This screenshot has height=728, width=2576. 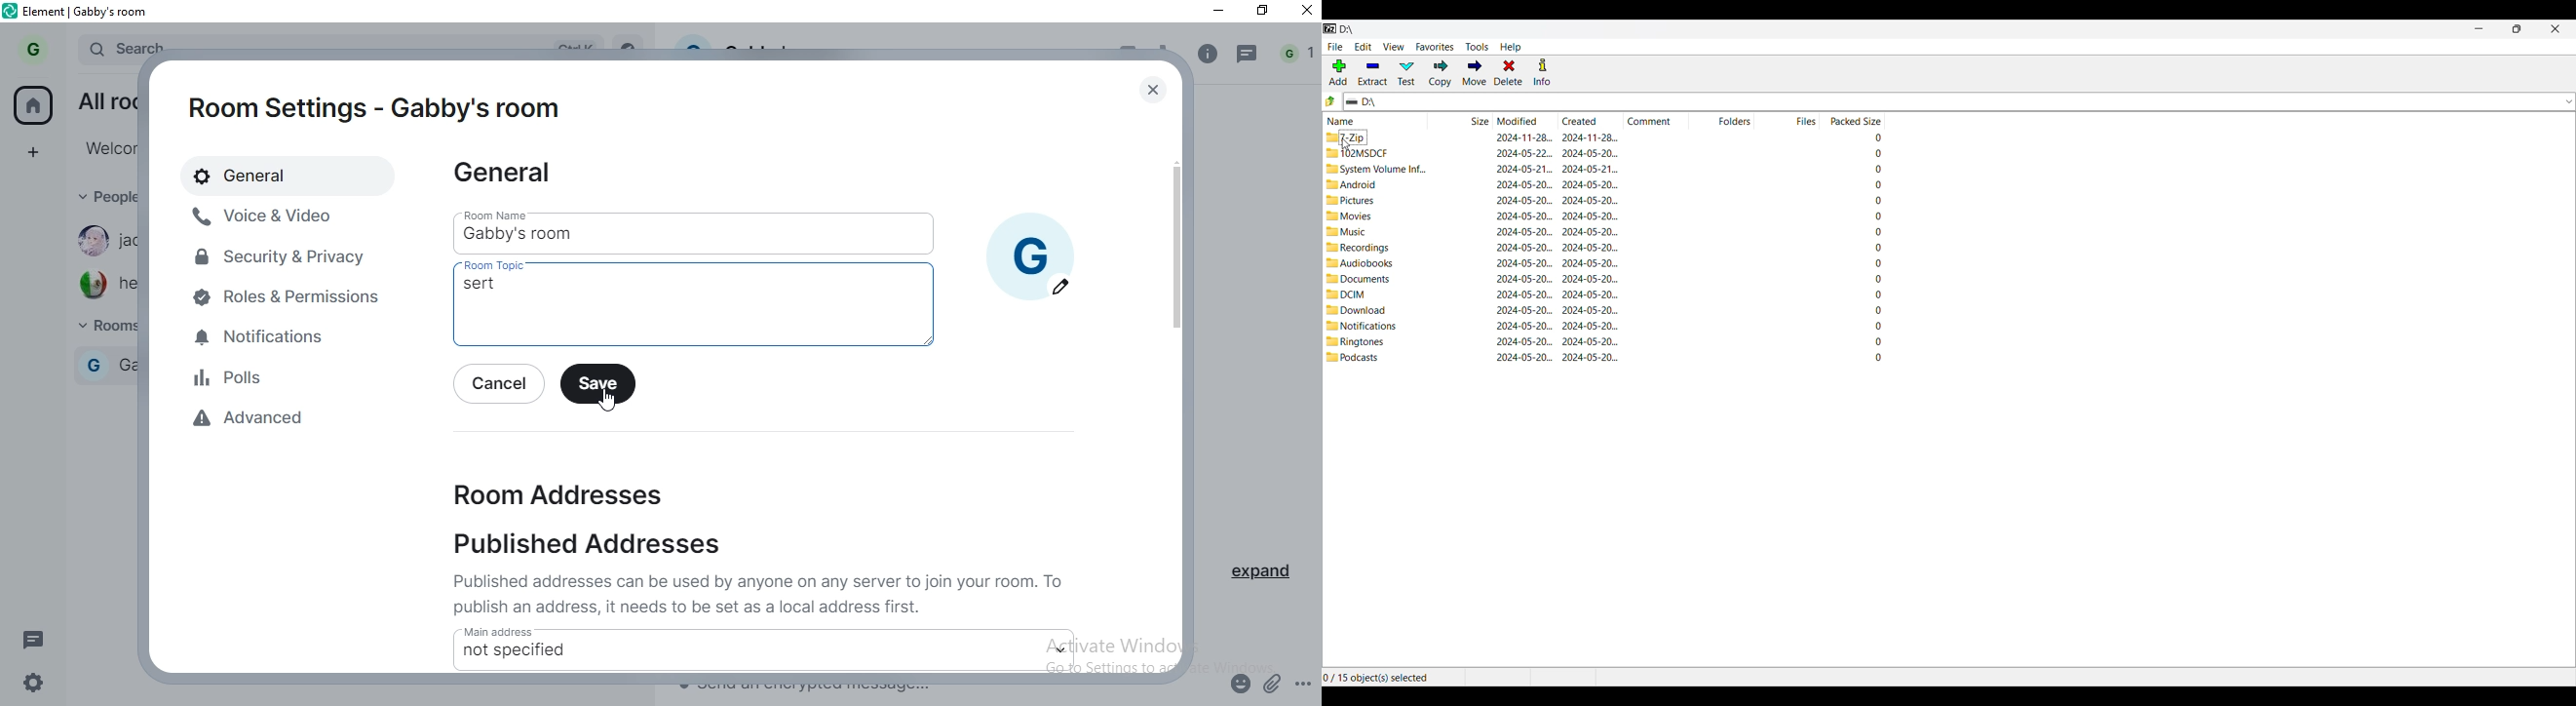 I want to click on hector73, so click(x=103, y=285).